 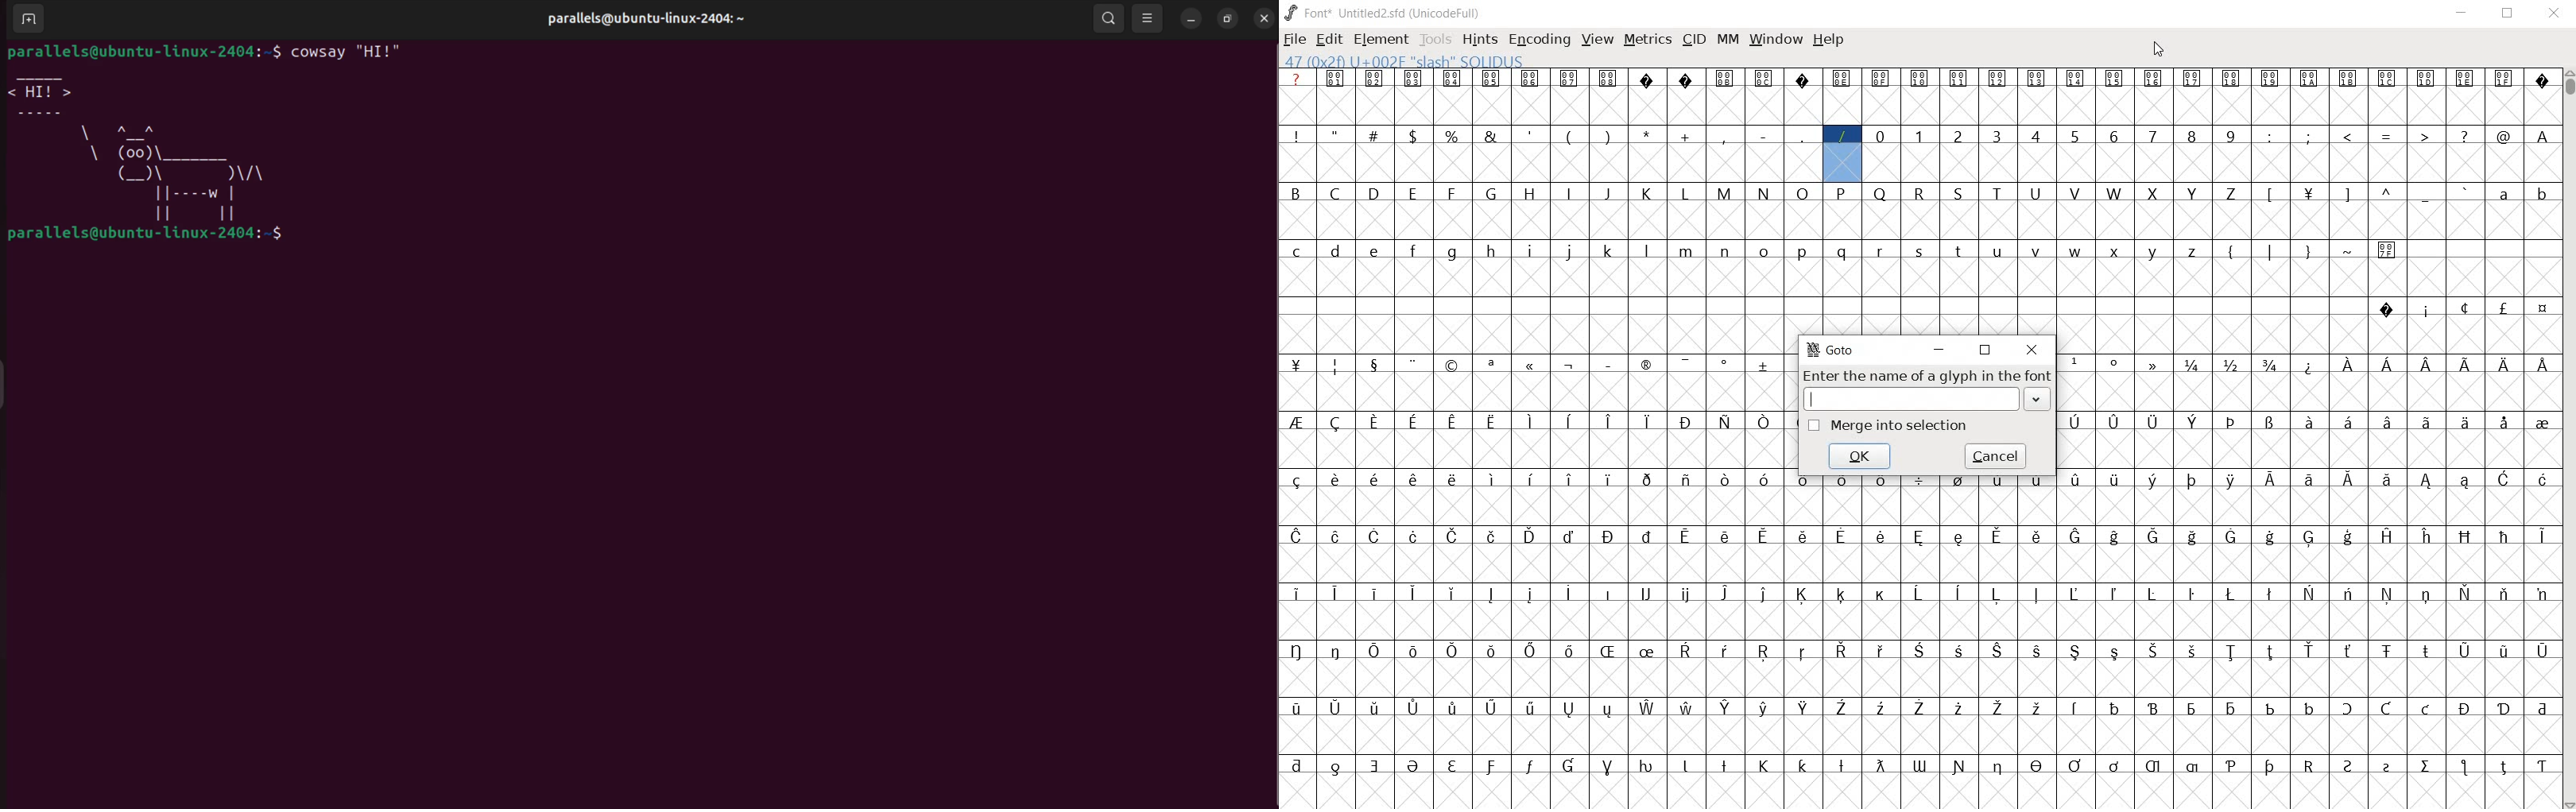 I want to click on glyph, so click(x=1998, y=709).